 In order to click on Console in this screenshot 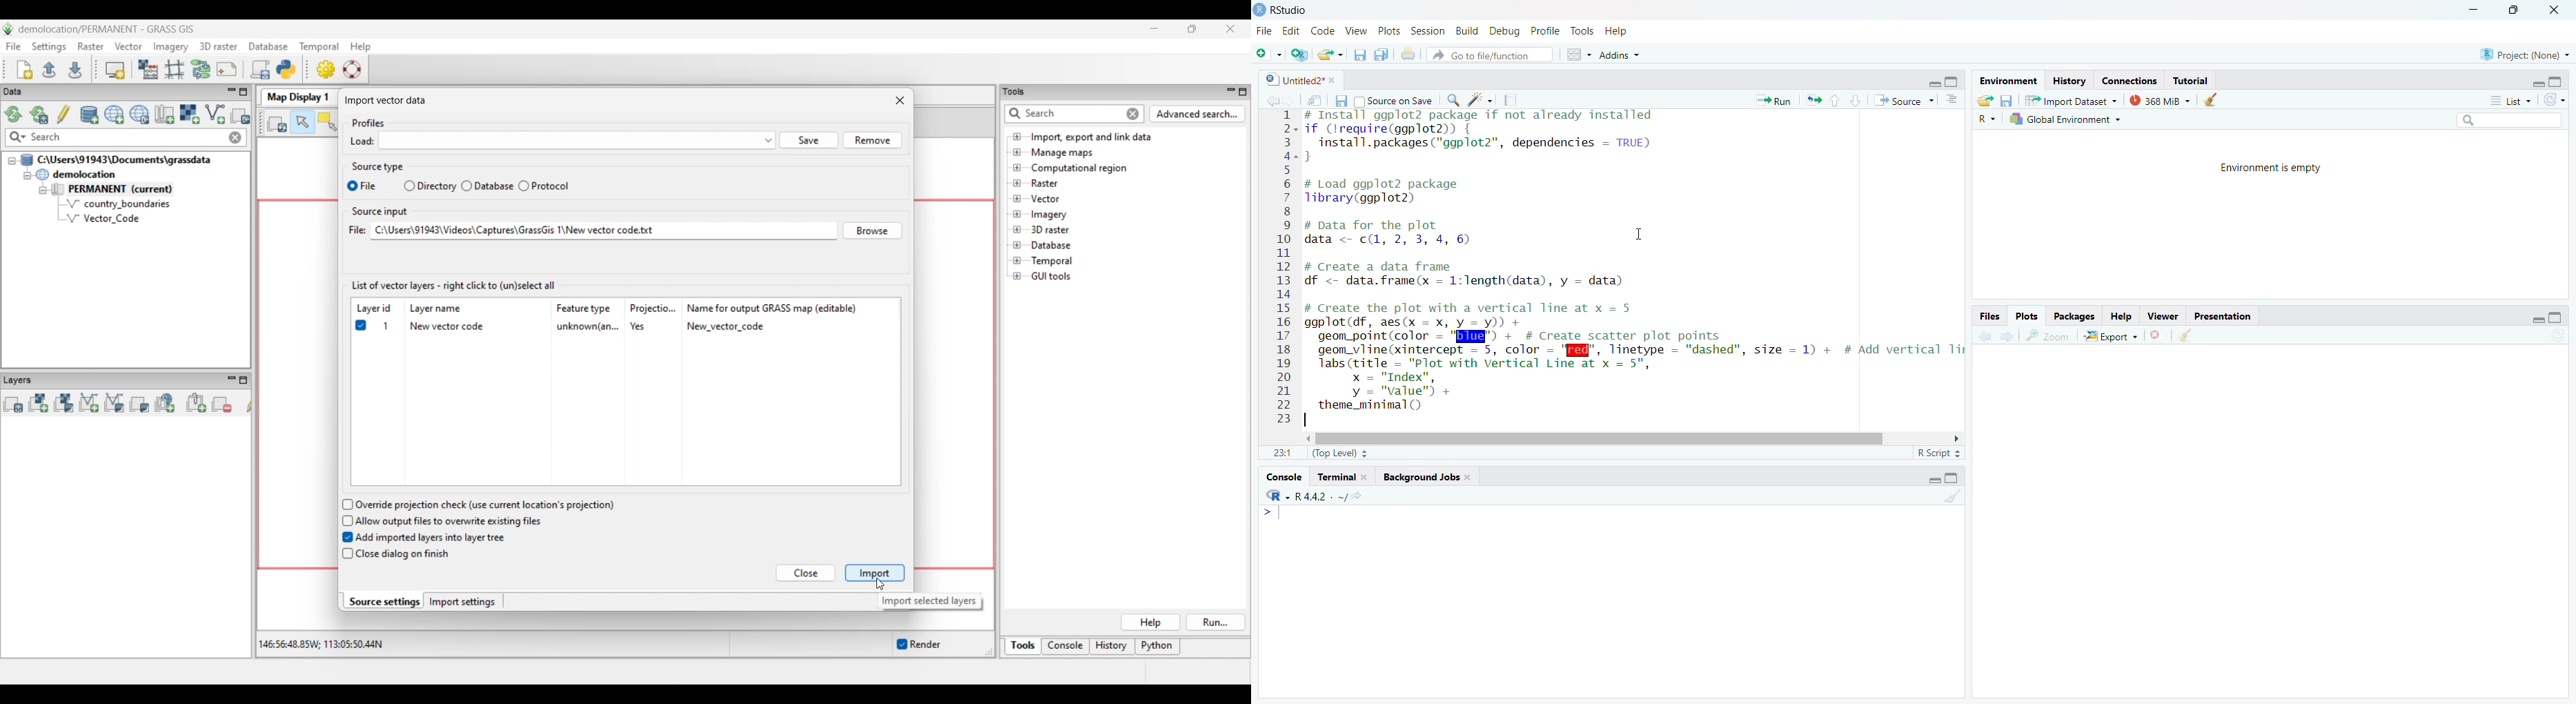, I will do `click(1286, 475)`.